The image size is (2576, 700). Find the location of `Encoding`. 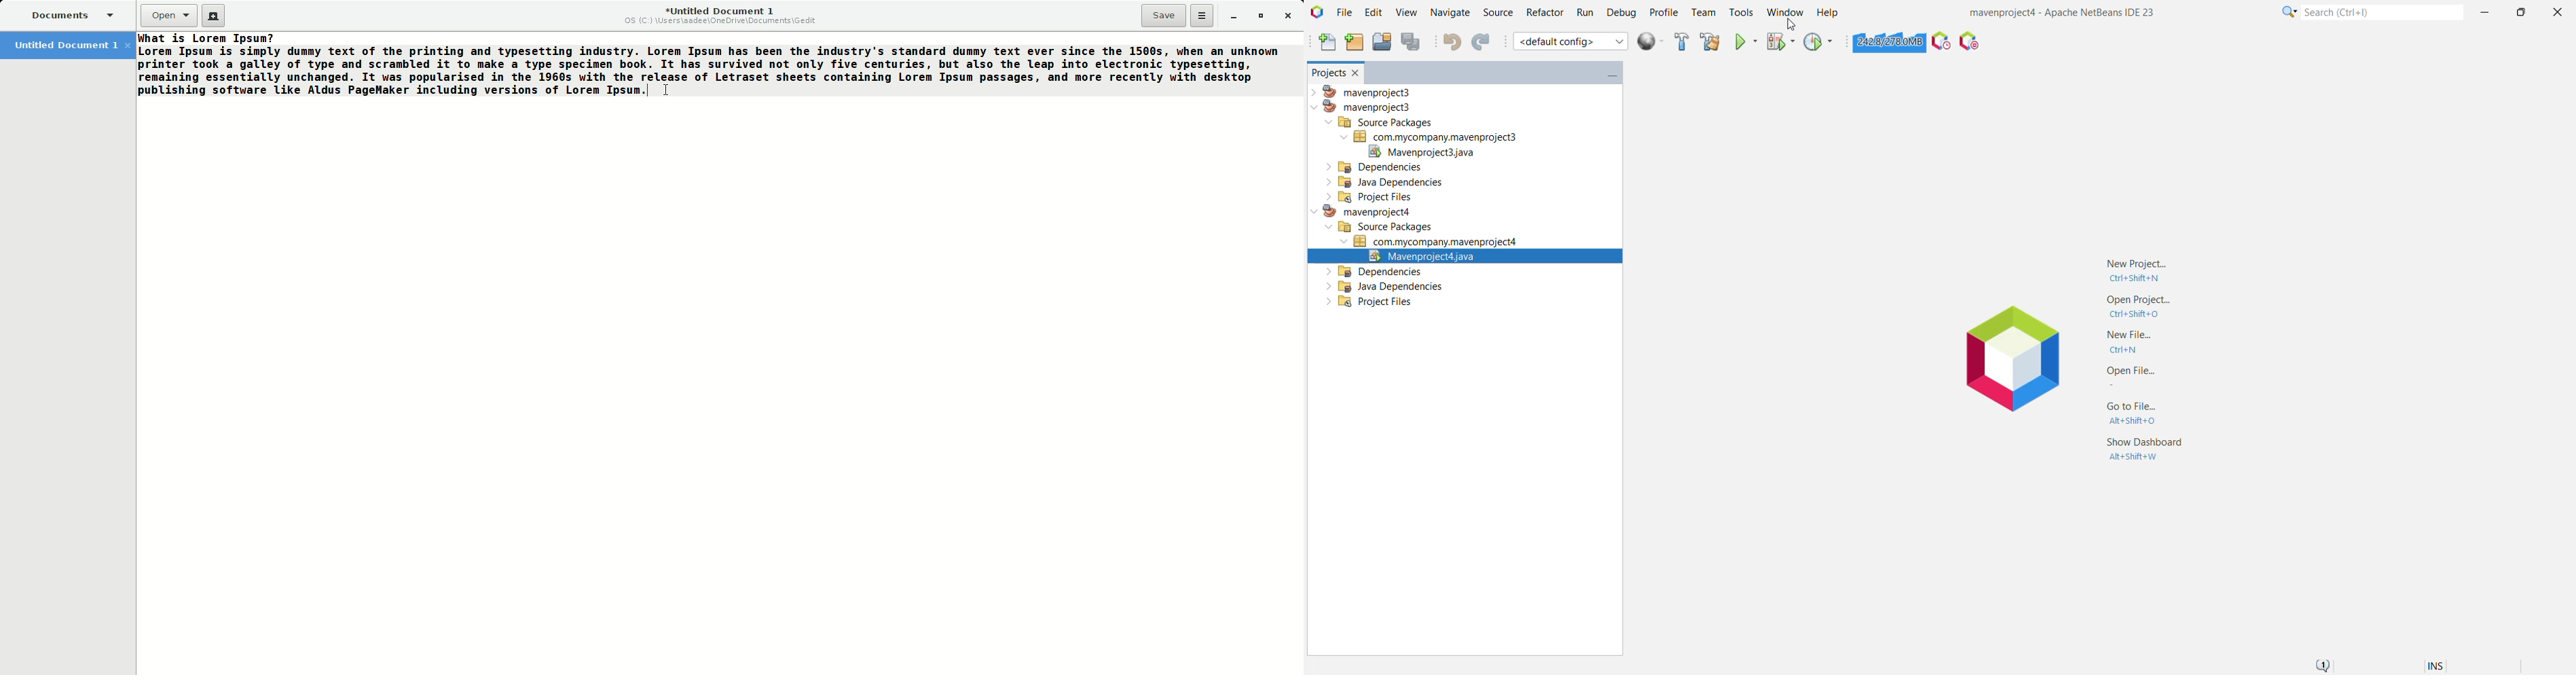

Encoding is located at coordinates (2453, 664).